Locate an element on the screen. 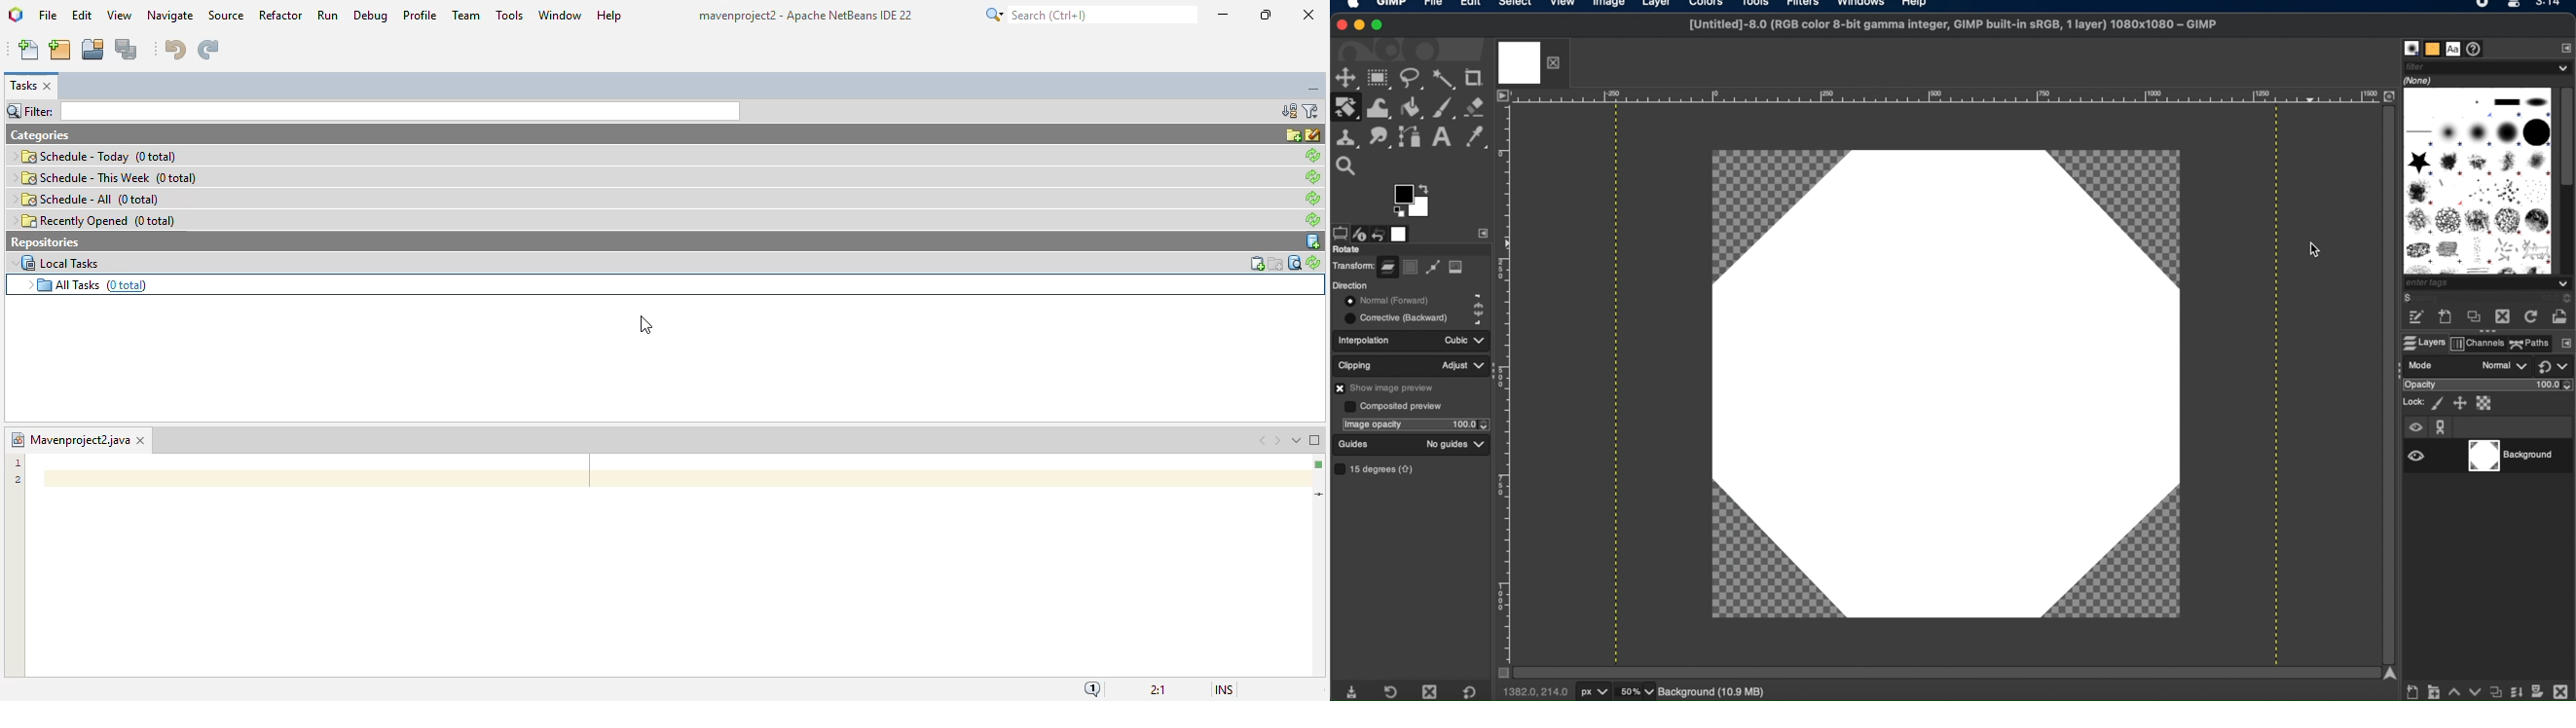  delete this layer is located at coordinates (2560, 688).